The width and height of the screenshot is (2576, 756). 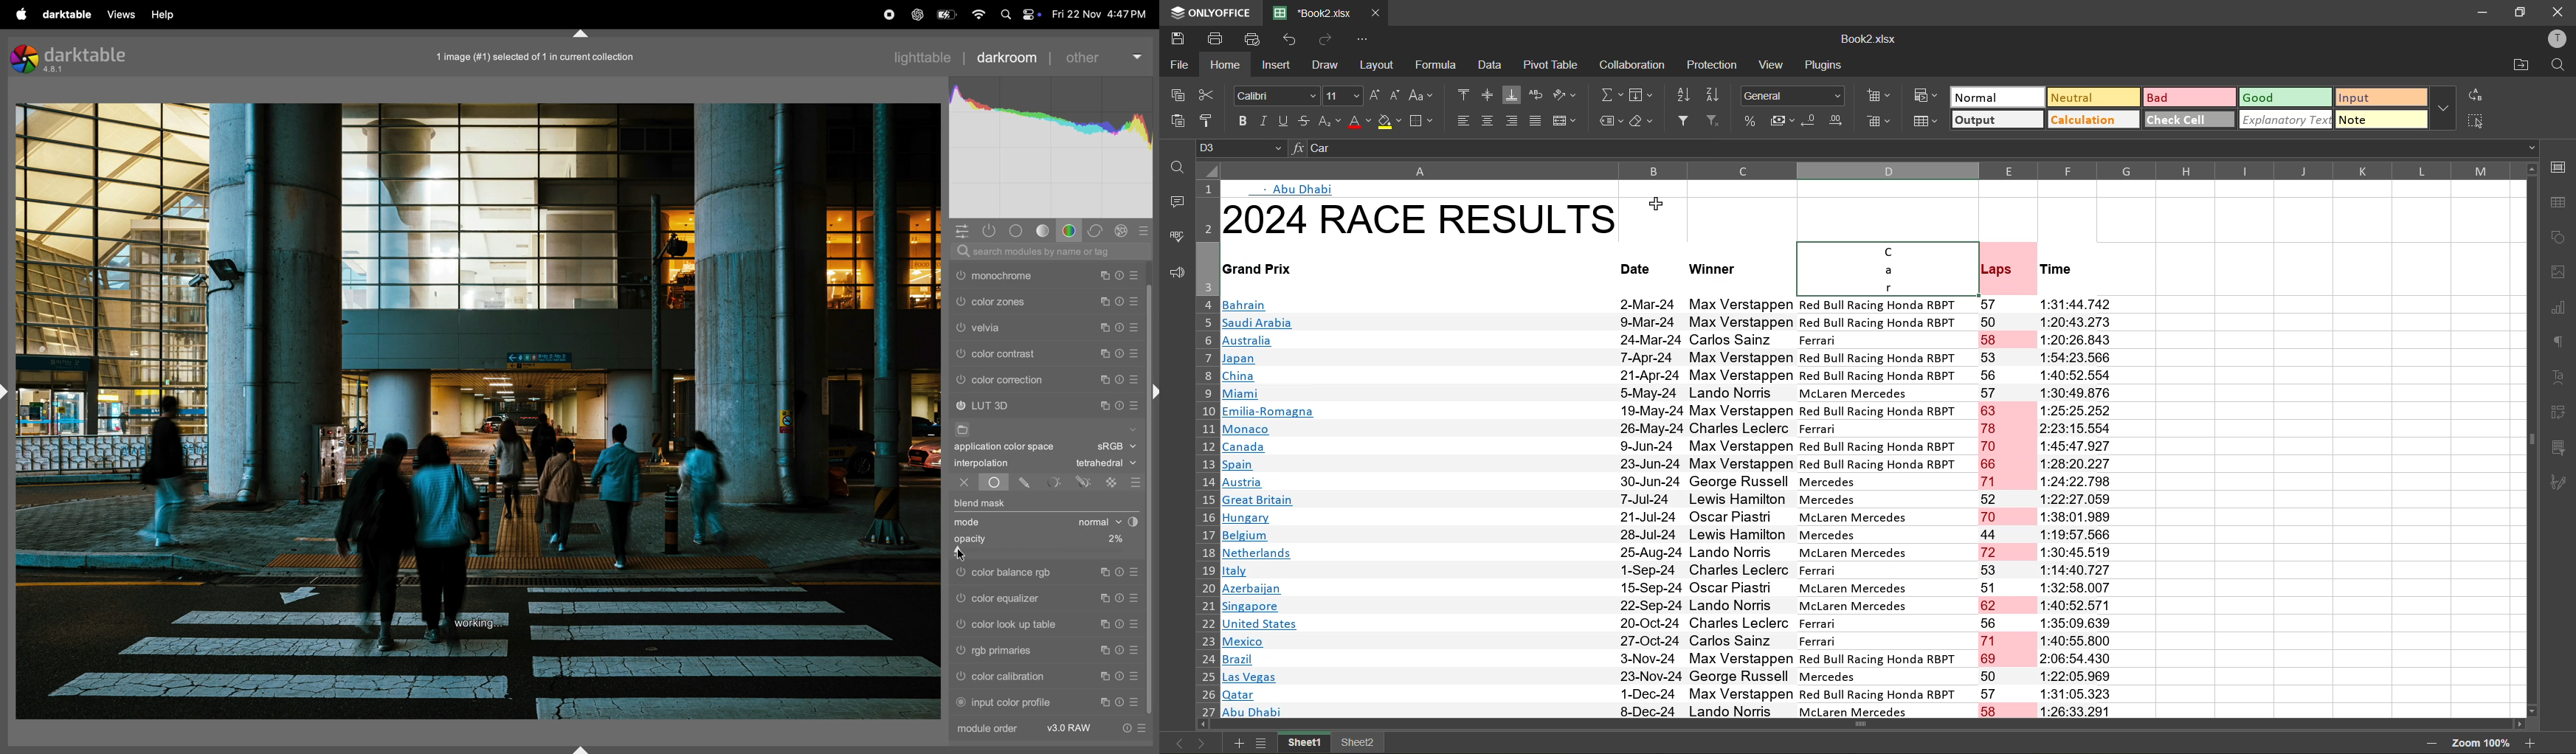 What do you see at coordinates (1634, 506) in the screenshot?
I see `Dates` at bounding box center [1634, 506].